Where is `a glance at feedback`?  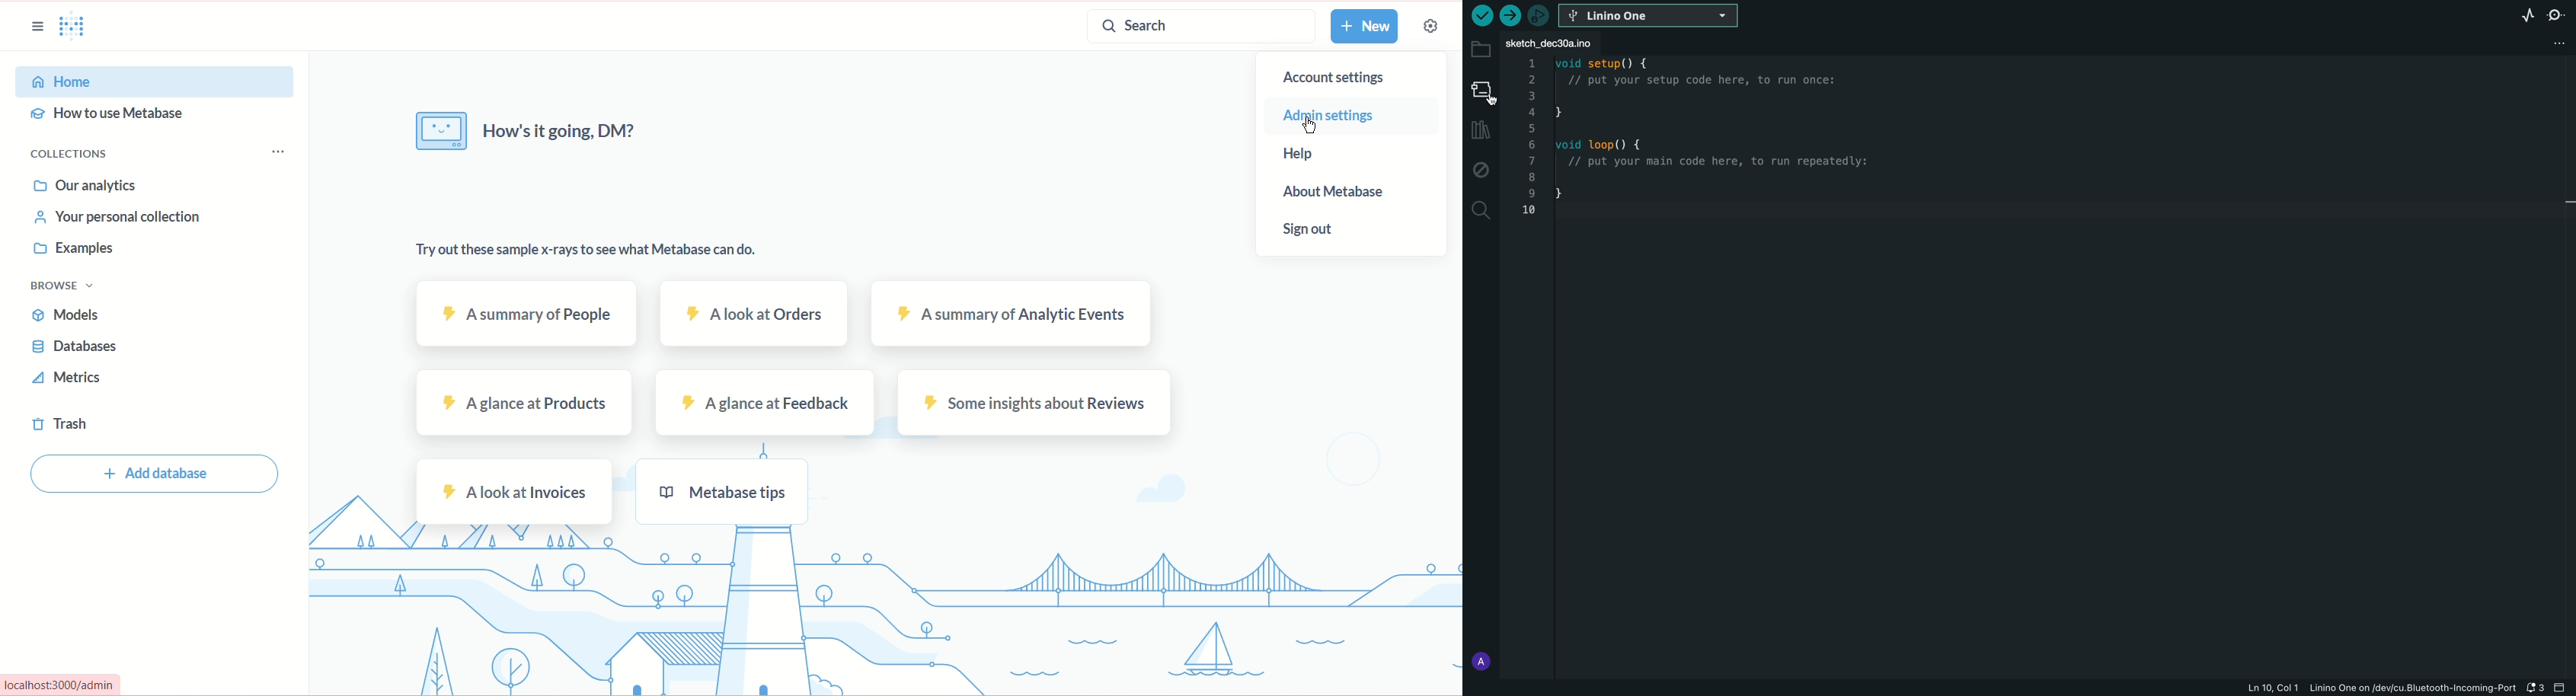
a glance at feedback is located at coordinates (767, 406).